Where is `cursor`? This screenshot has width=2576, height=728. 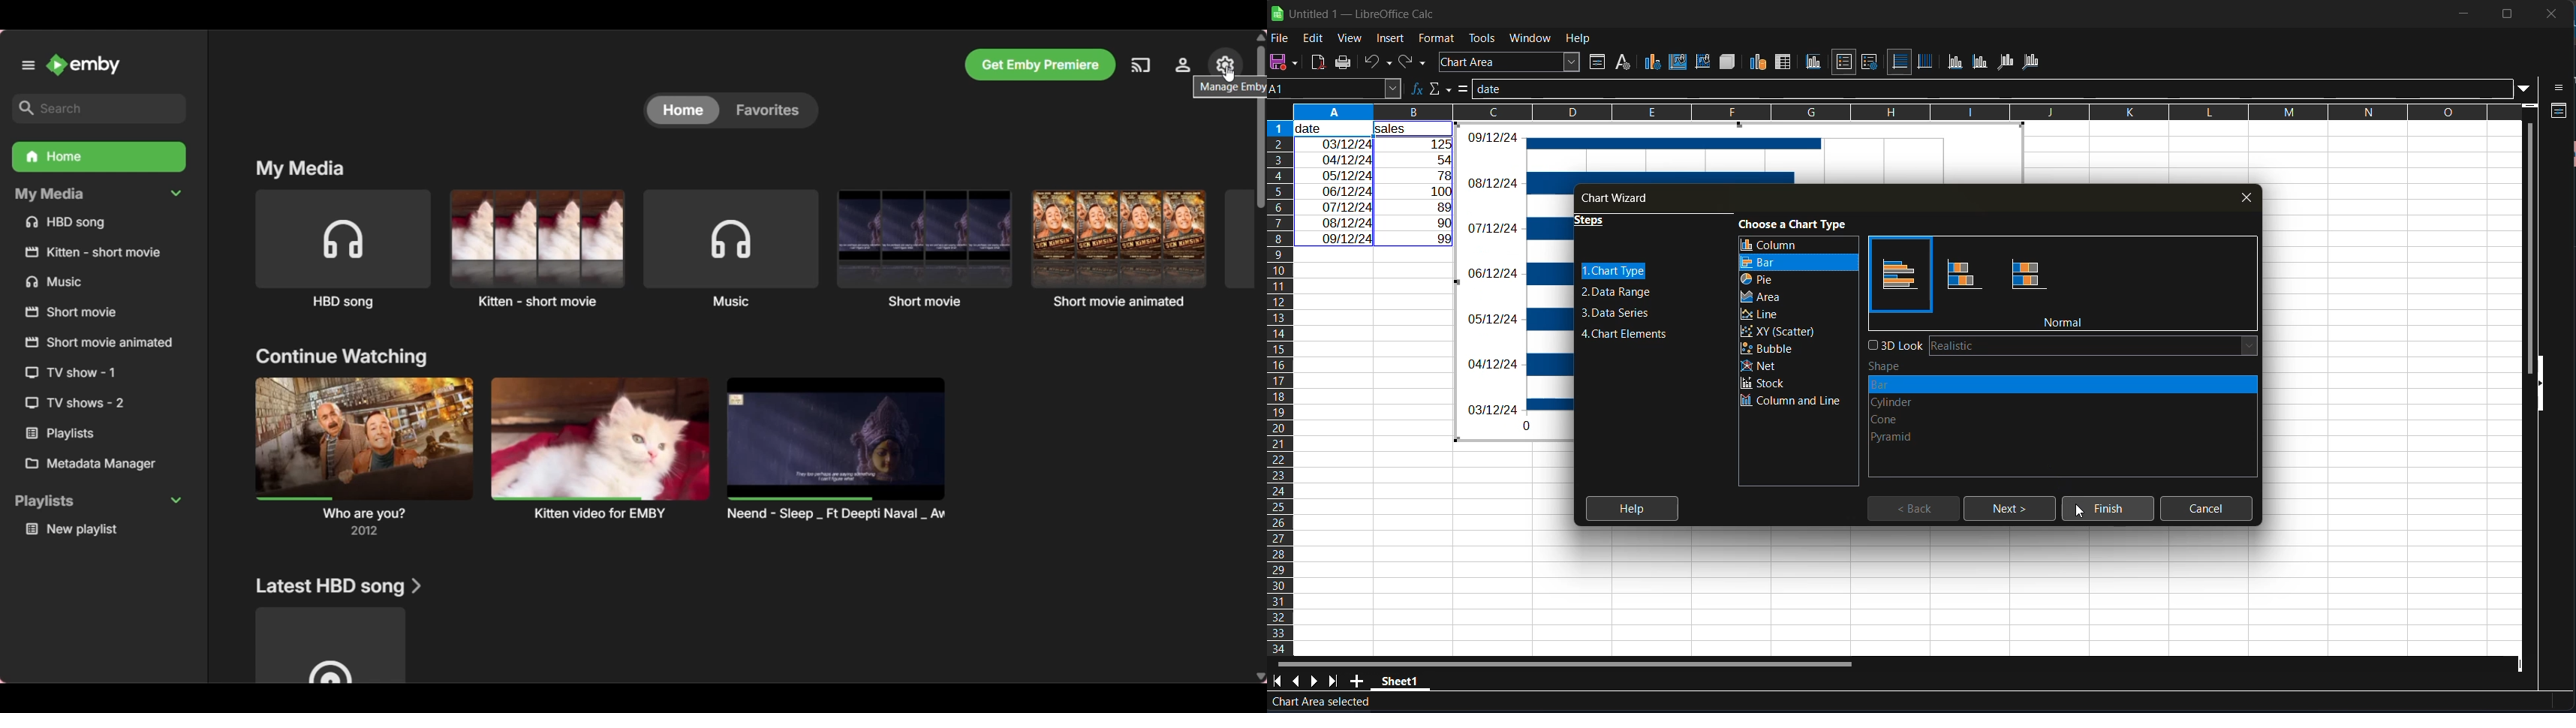
cursor is located at coordinates (2081, 513).